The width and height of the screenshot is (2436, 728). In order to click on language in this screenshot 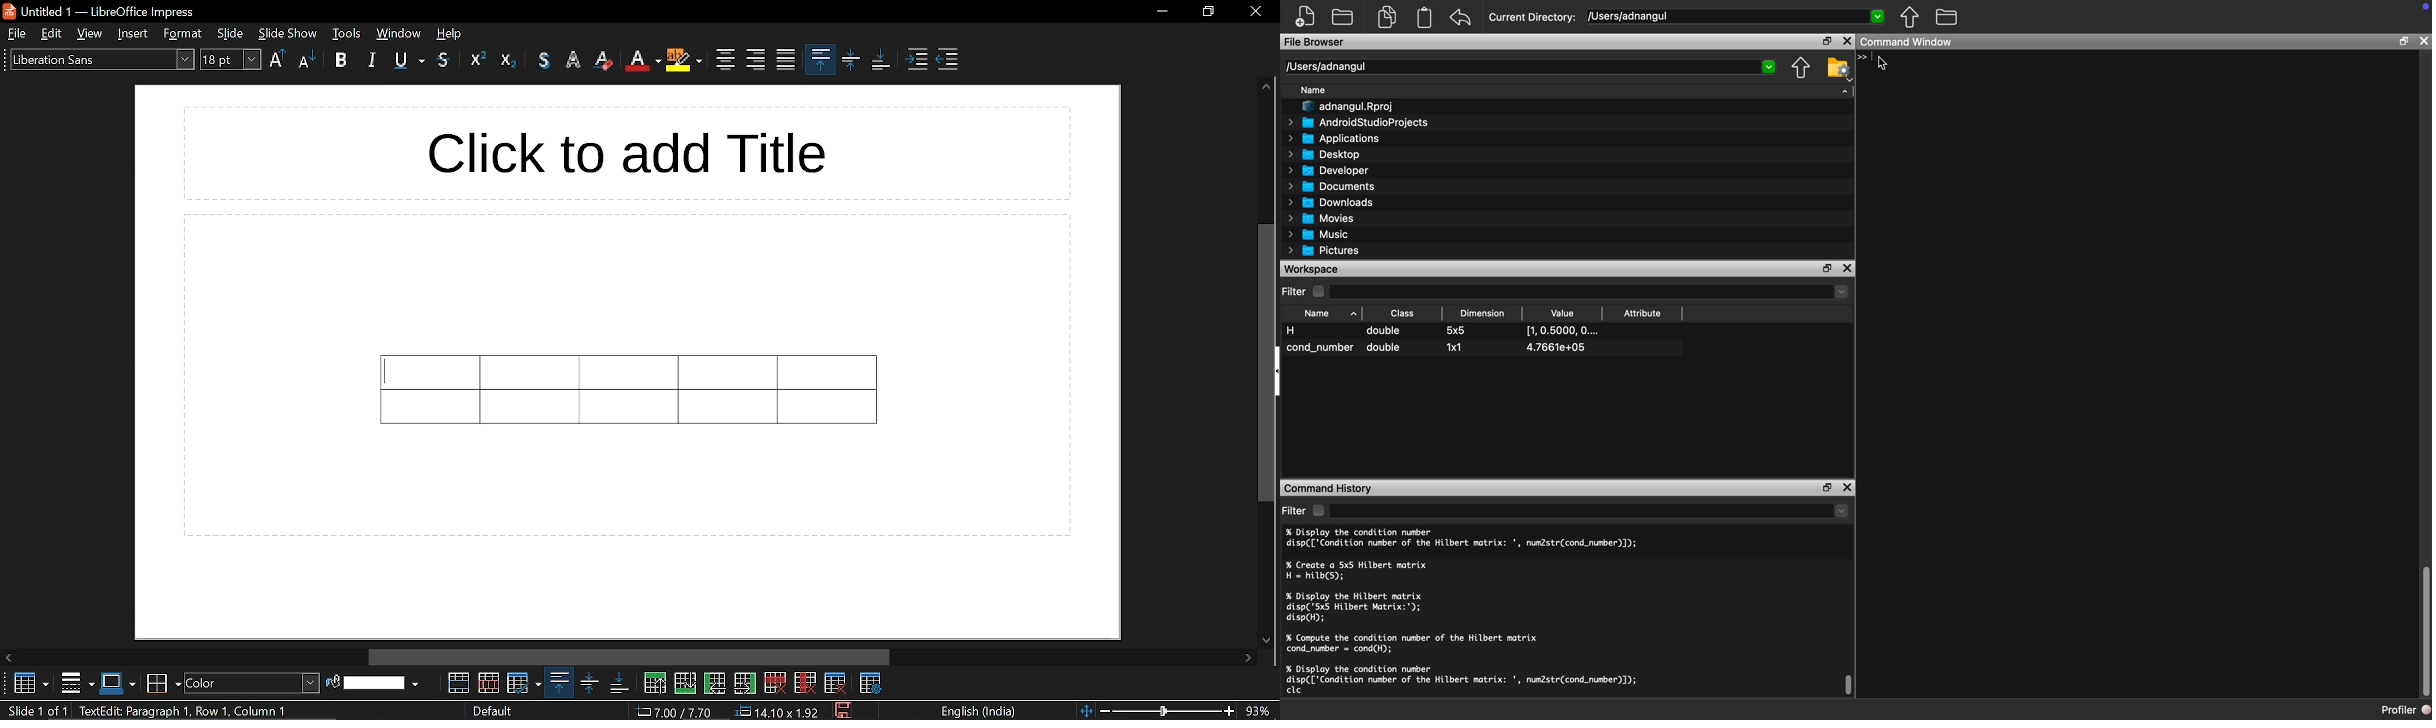, I will do `click(974, 710)`.